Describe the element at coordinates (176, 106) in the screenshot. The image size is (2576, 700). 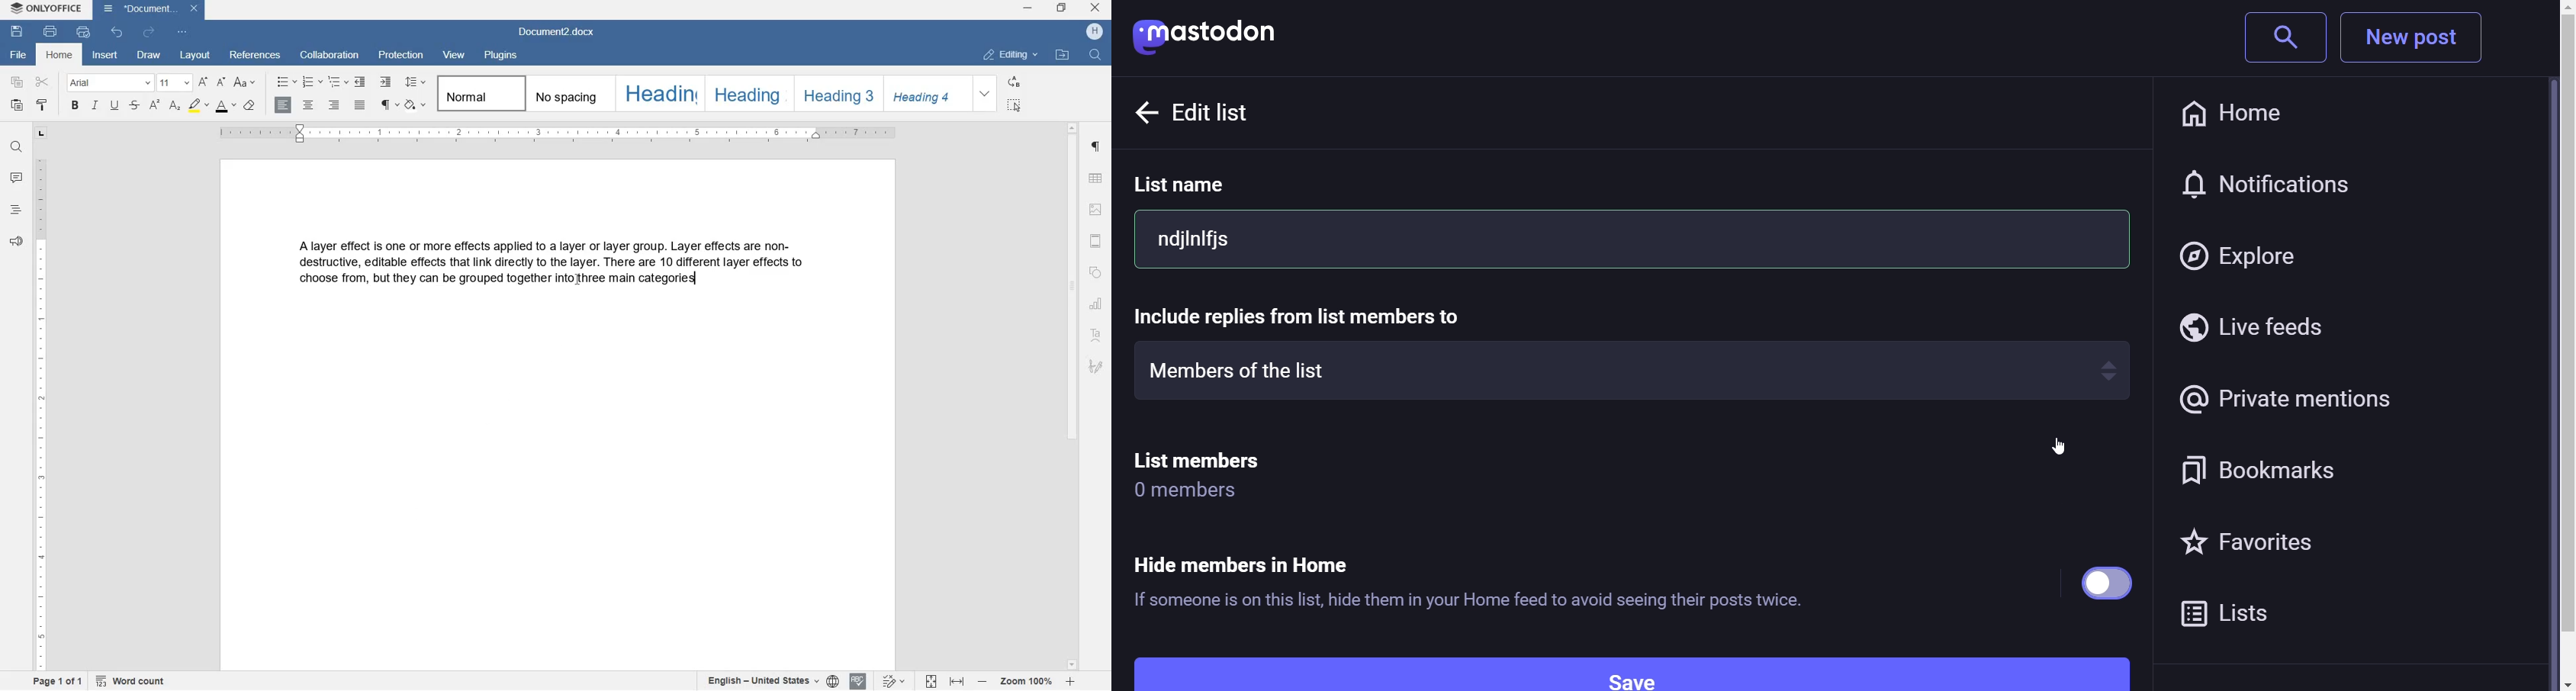
I see `subscript` at that location.